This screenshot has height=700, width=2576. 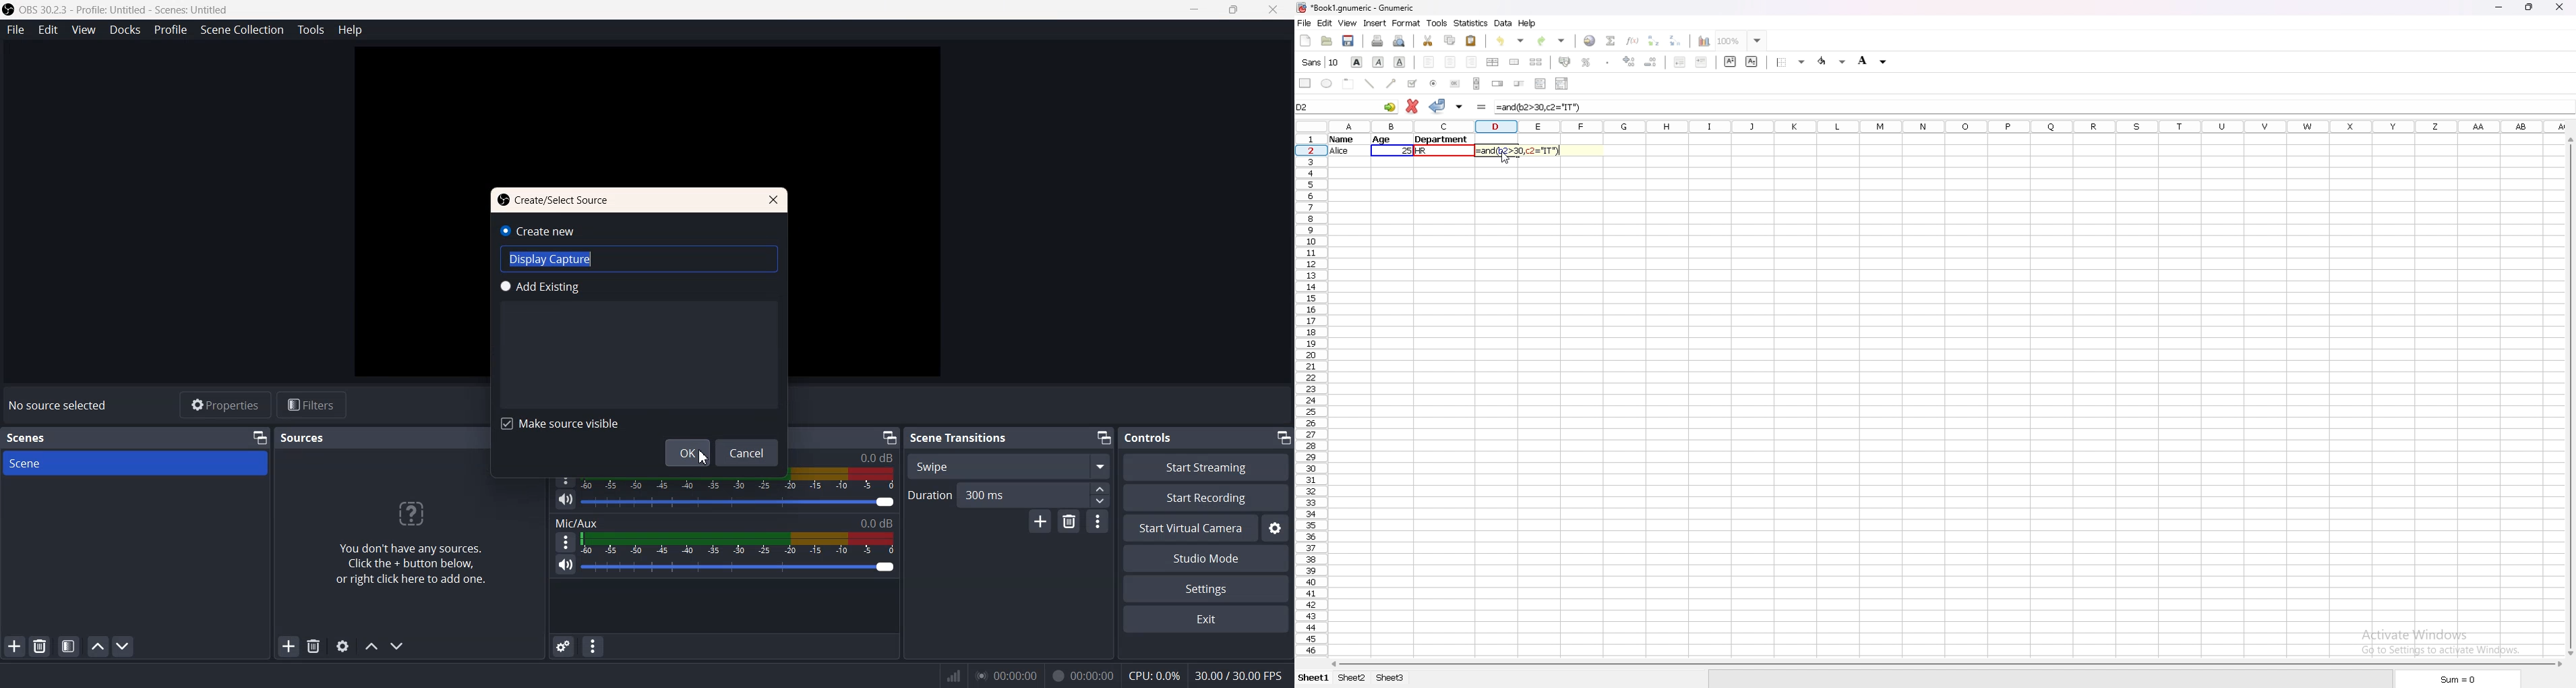 What do you see at coordinates (848, 455) in the screenshot?
I see `Desktop Audio` at bounding box center [848, 455].